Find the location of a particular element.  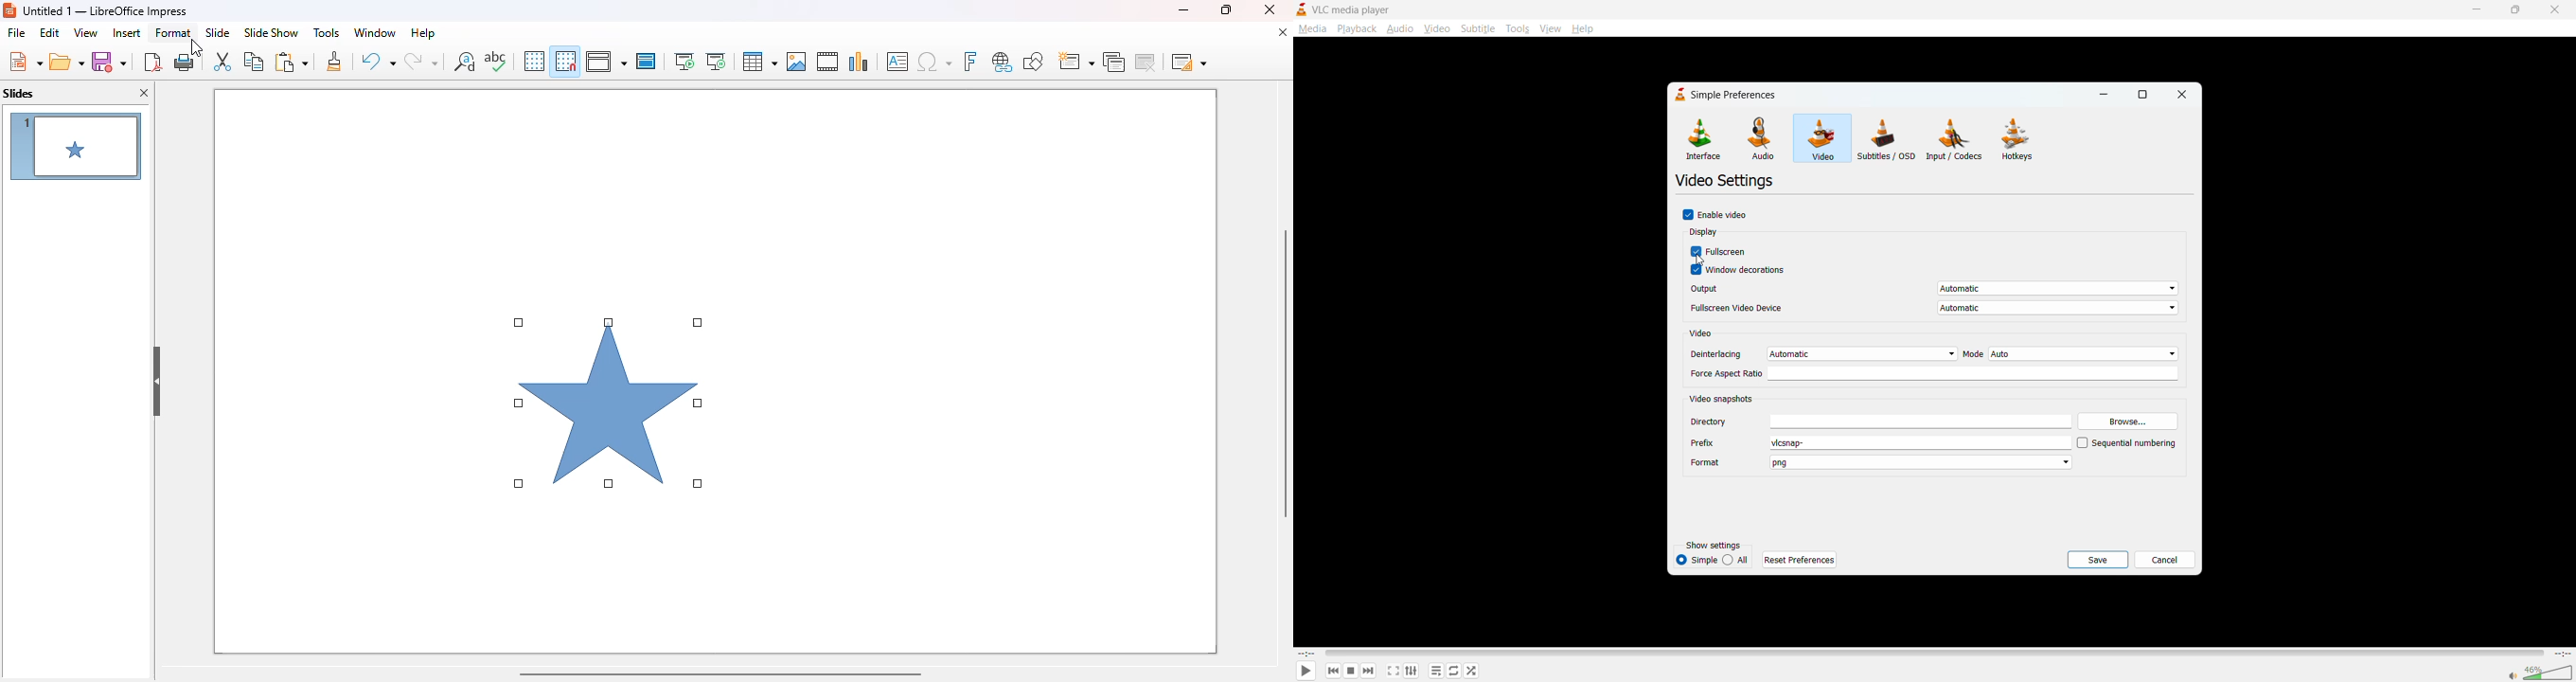

slide show is located at coordinates (271, 33).